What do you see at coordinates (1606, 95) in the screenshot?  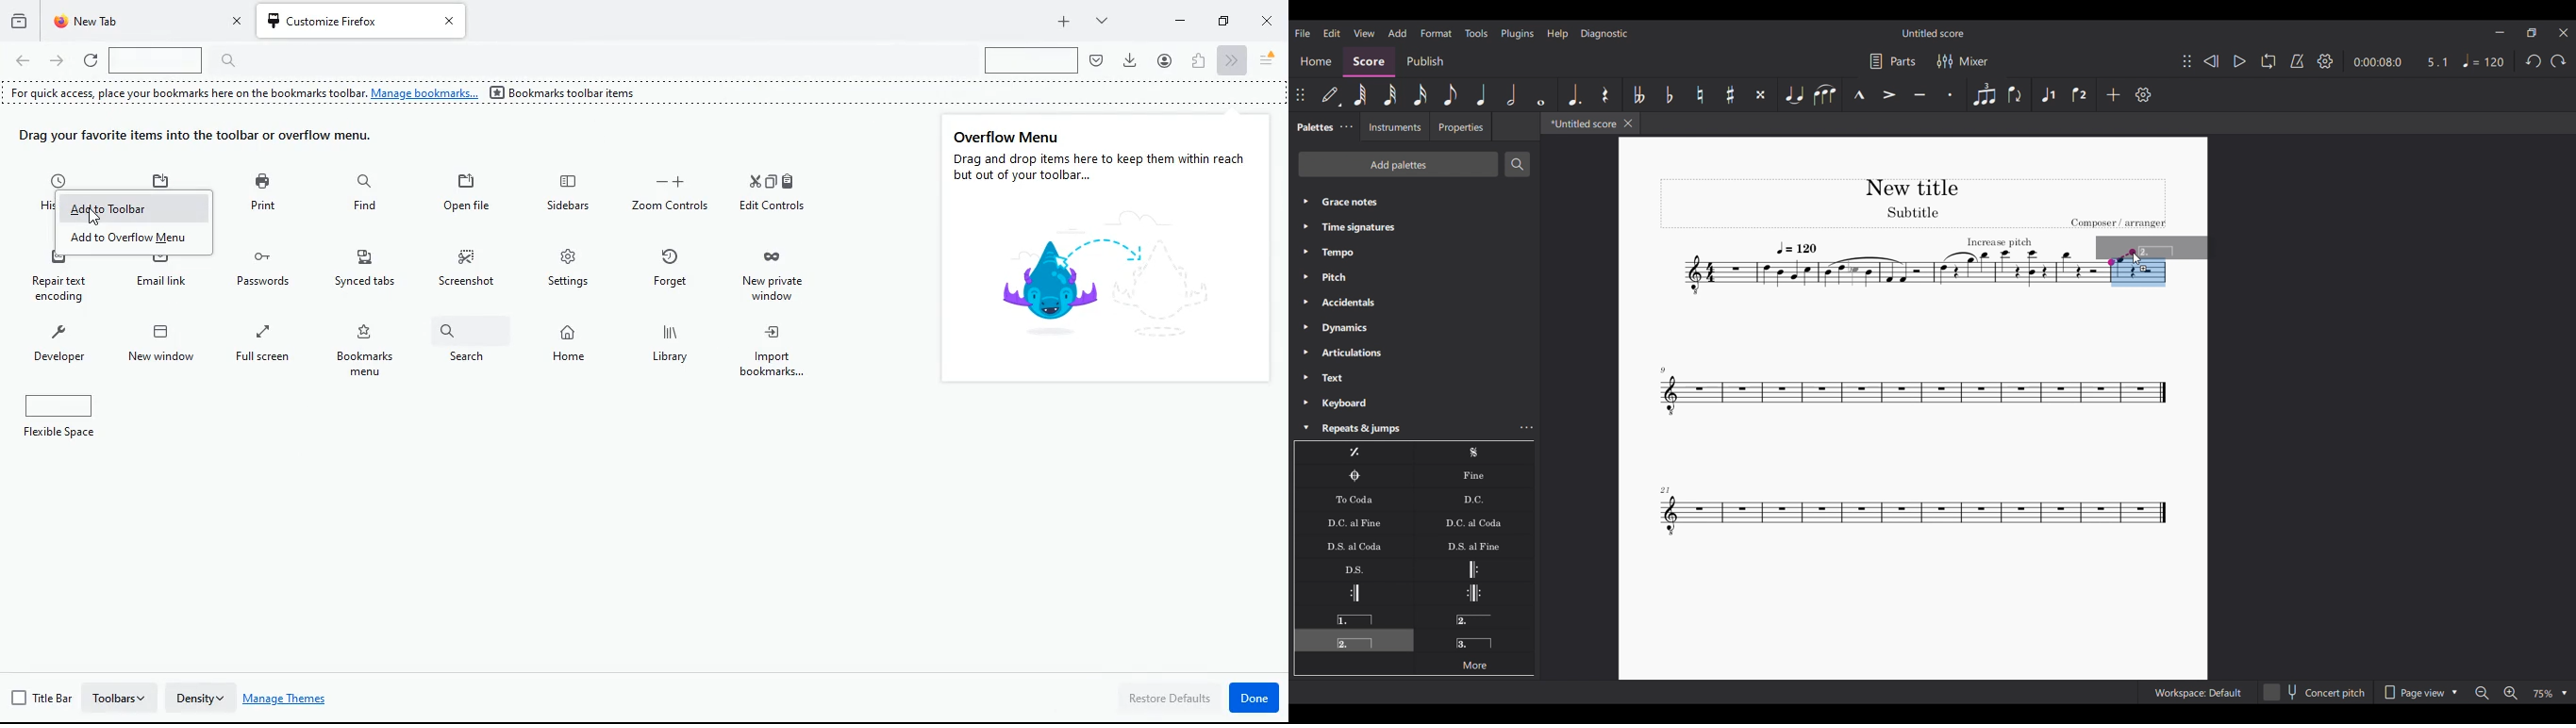 I see `Rest` at bounding box center [1606, 95].